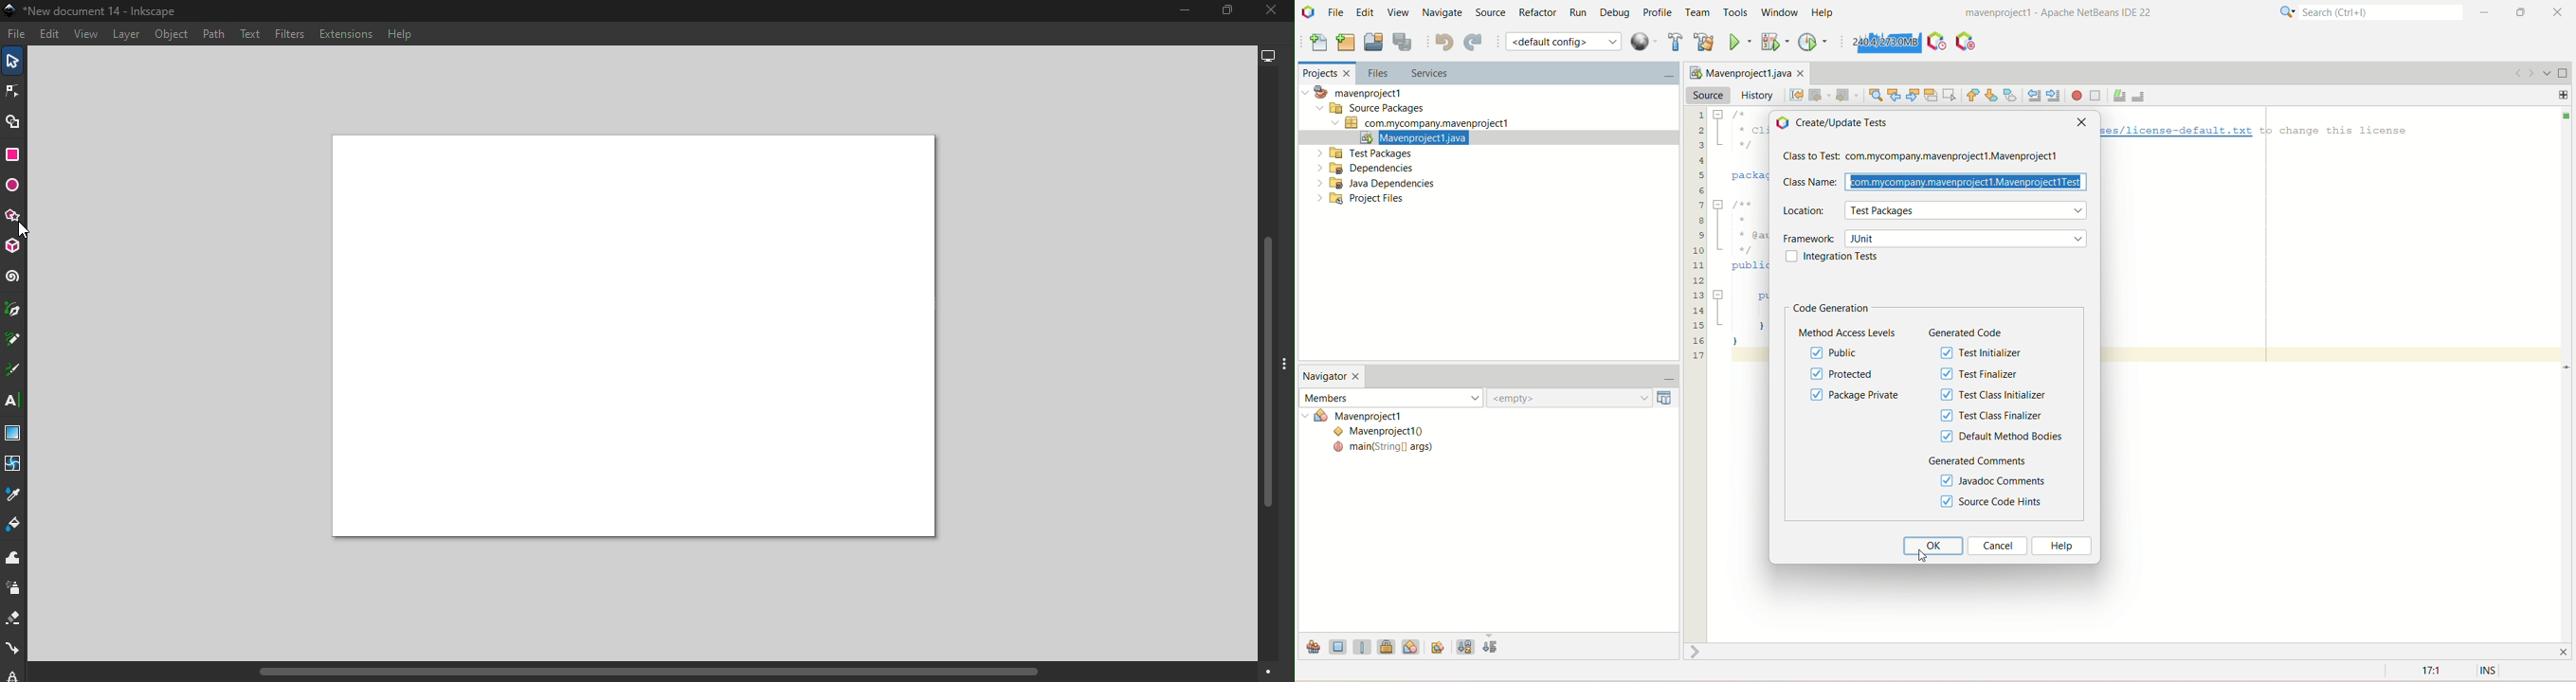 This screenshot has height=700, width=2576. Describe the element at coordinates (1698, 234) in the screenshot. I see `lines of code` at that location.